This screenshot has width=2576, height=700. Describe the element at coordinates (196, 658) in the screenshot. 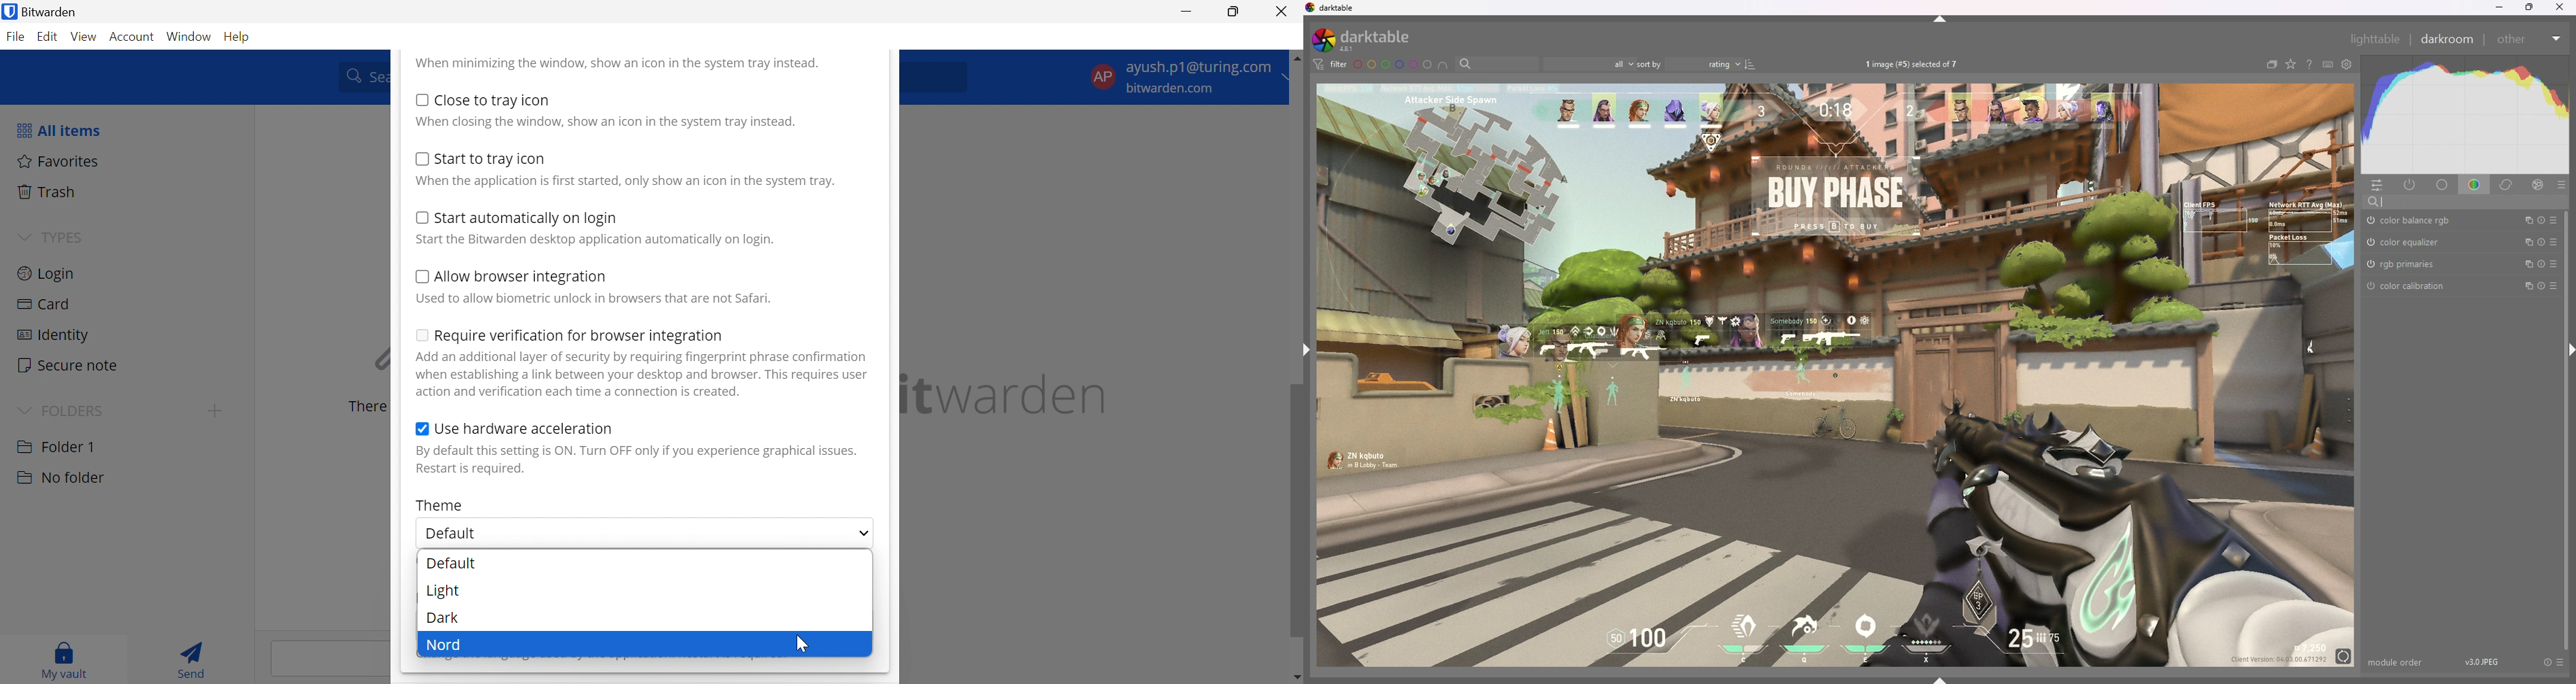

I see `Send` at that location.